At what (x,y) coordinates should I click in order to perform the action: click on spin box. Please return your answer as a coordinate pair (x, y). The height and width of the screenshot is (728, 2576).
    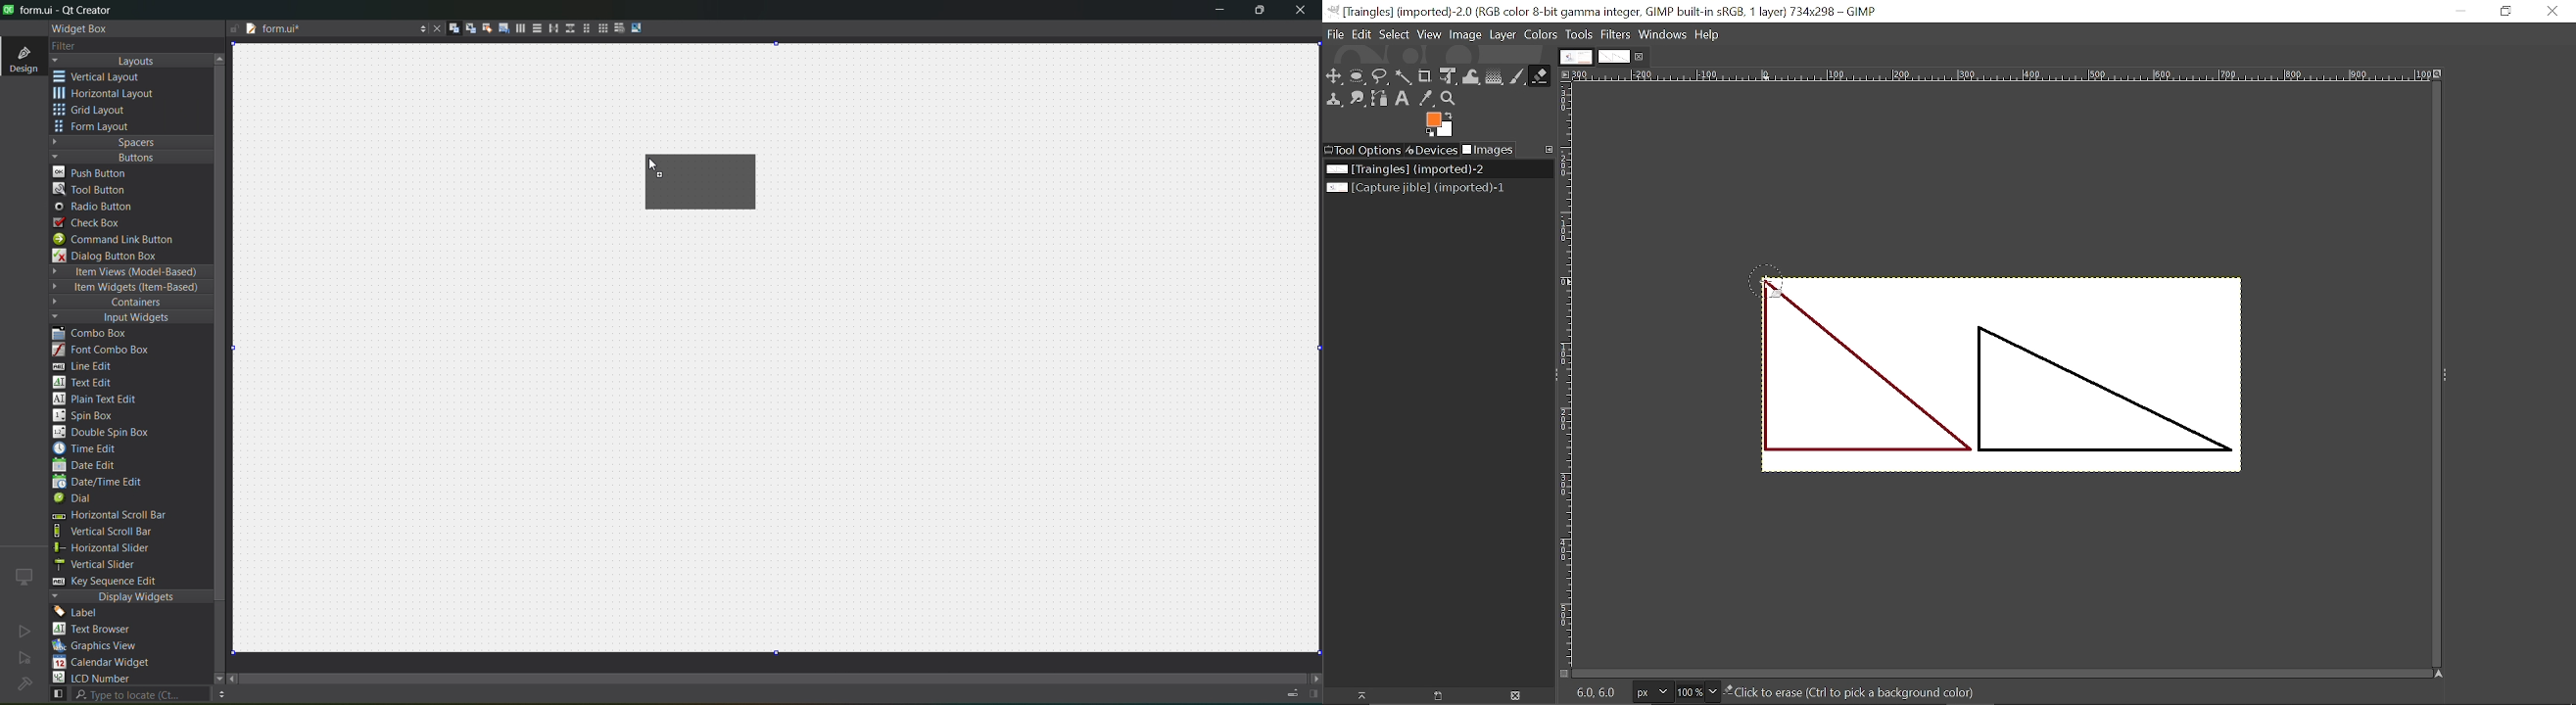
    Looking at the image, I should click on (90, 415).